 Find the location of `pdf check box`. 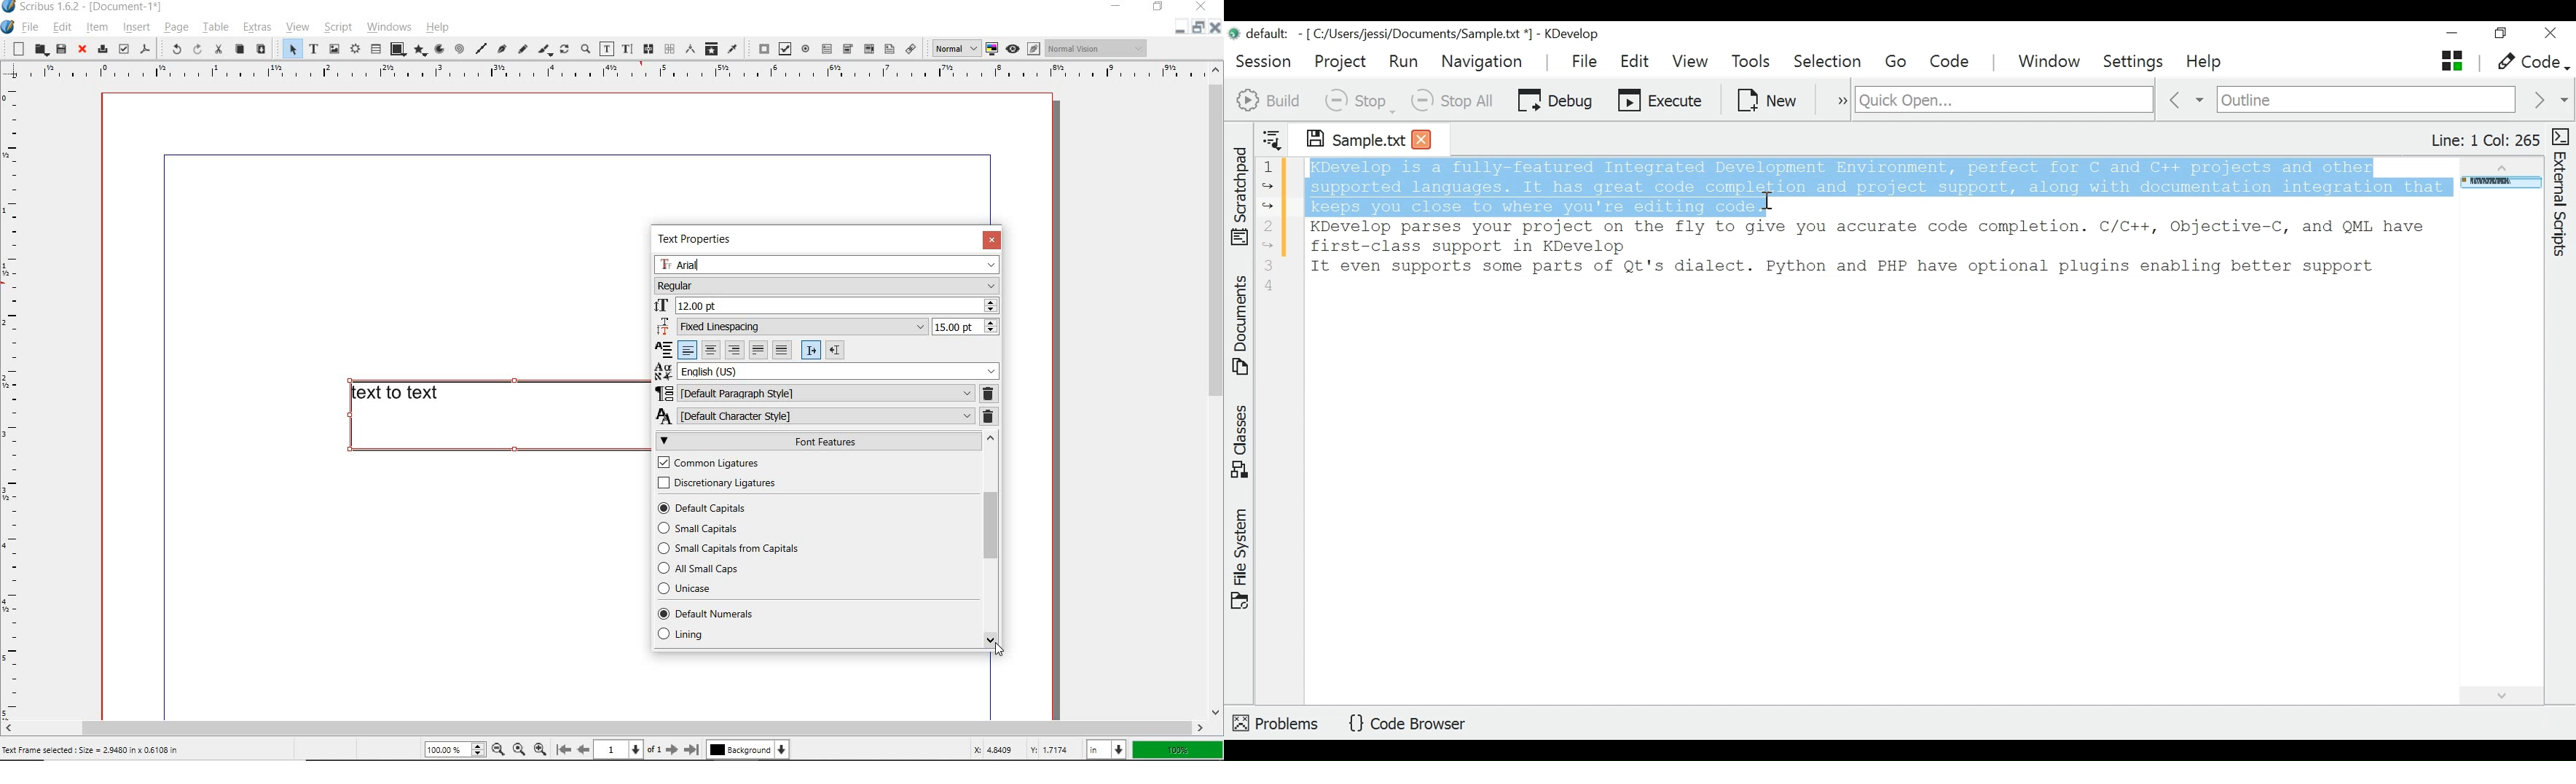

pdf check box is located at coordinates (784, 49).